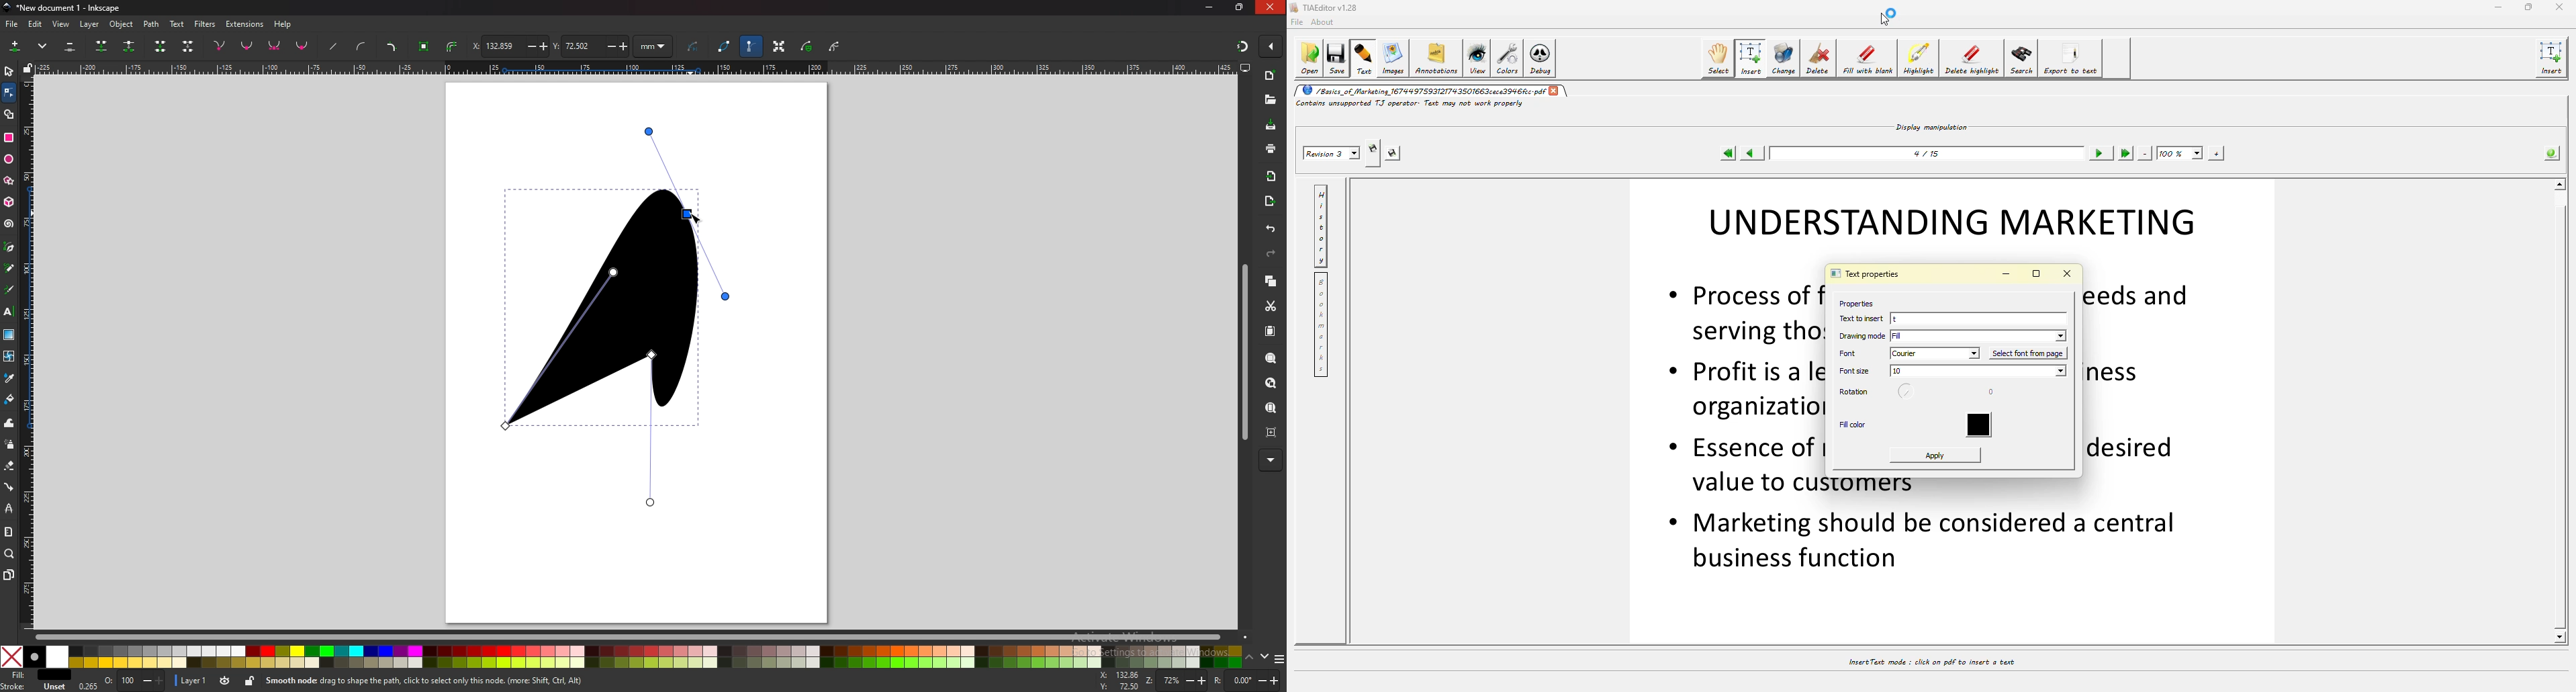  Describe the element at coordinates (1272, 126) in the screenshot. I see `save` at that location.